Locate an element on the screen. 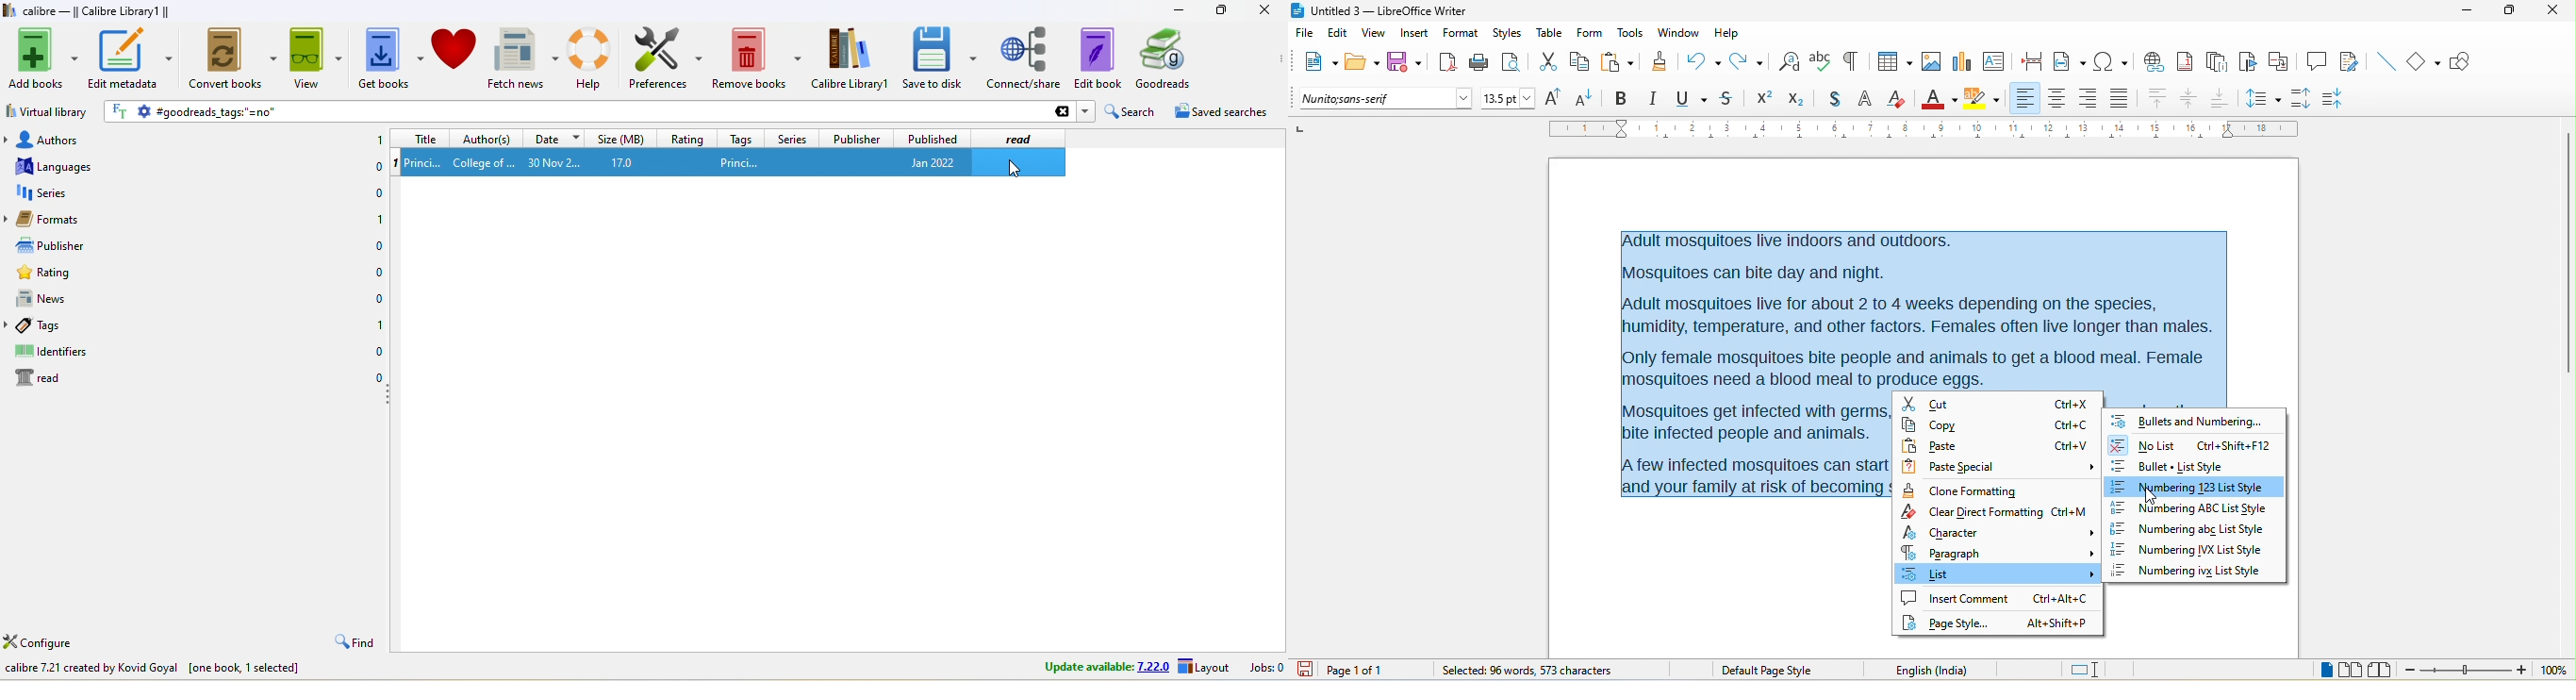 This screenshot has width=2576, height=700. bookmark is located at coordinates (2249, 62).